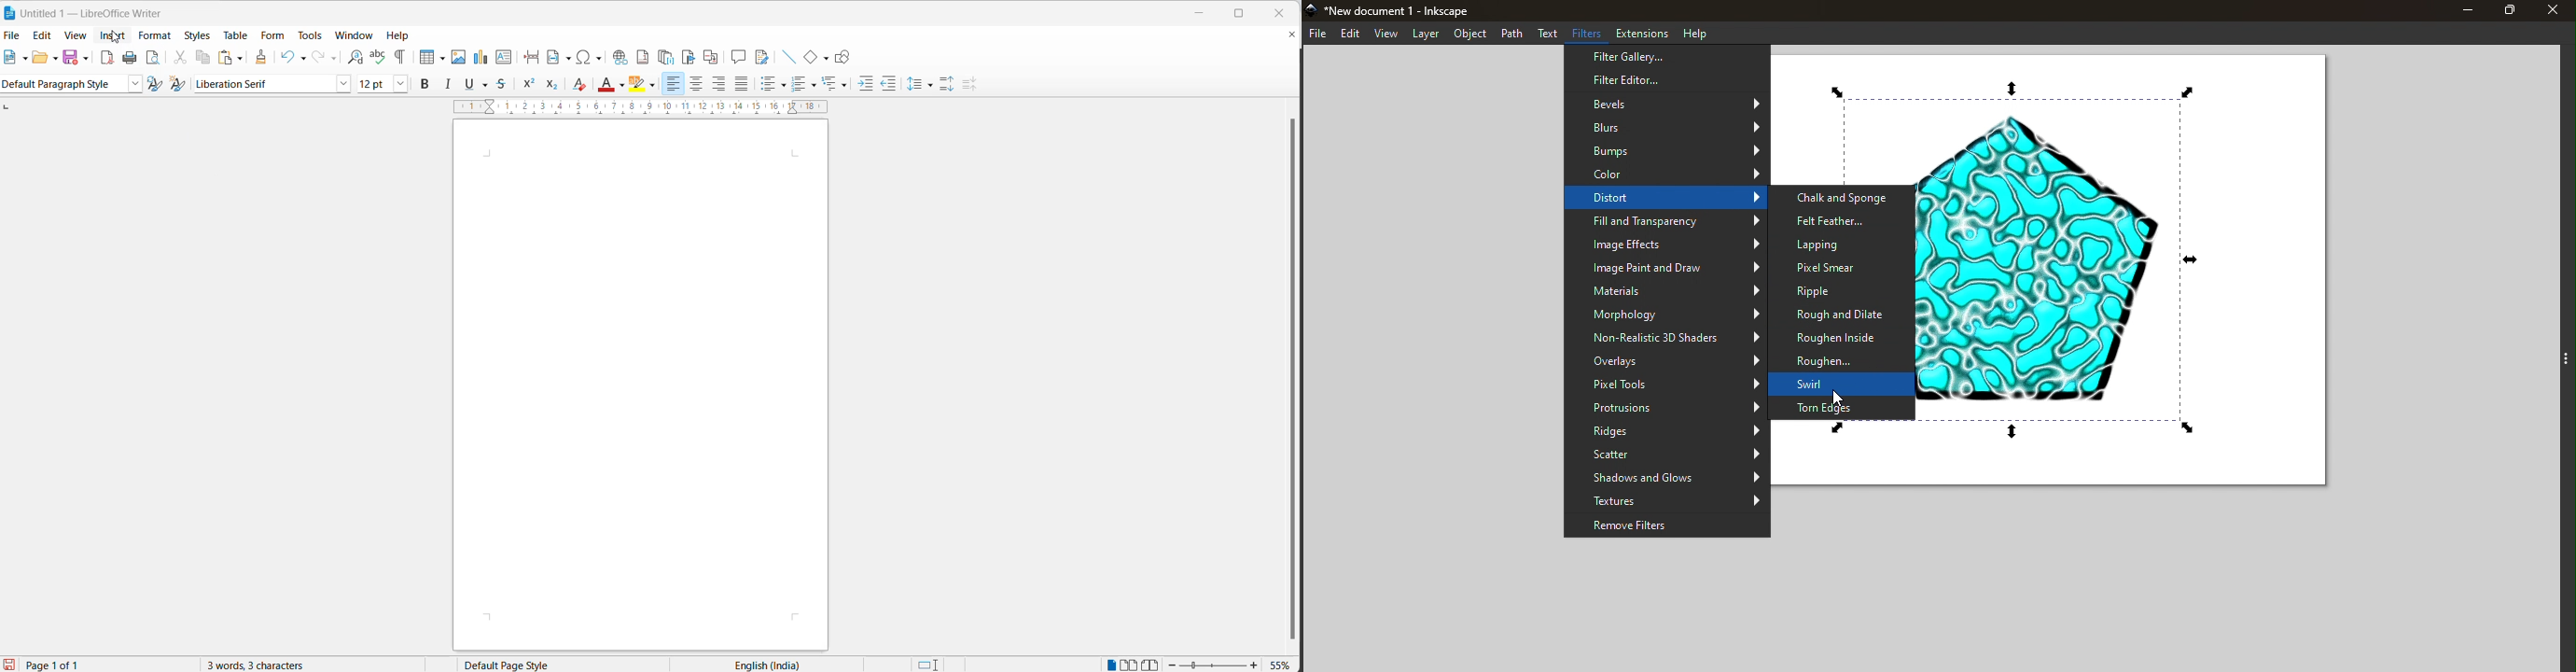  Describe the element at coordinates (1701, 32) in the screenshot. I see `Help` at that location.